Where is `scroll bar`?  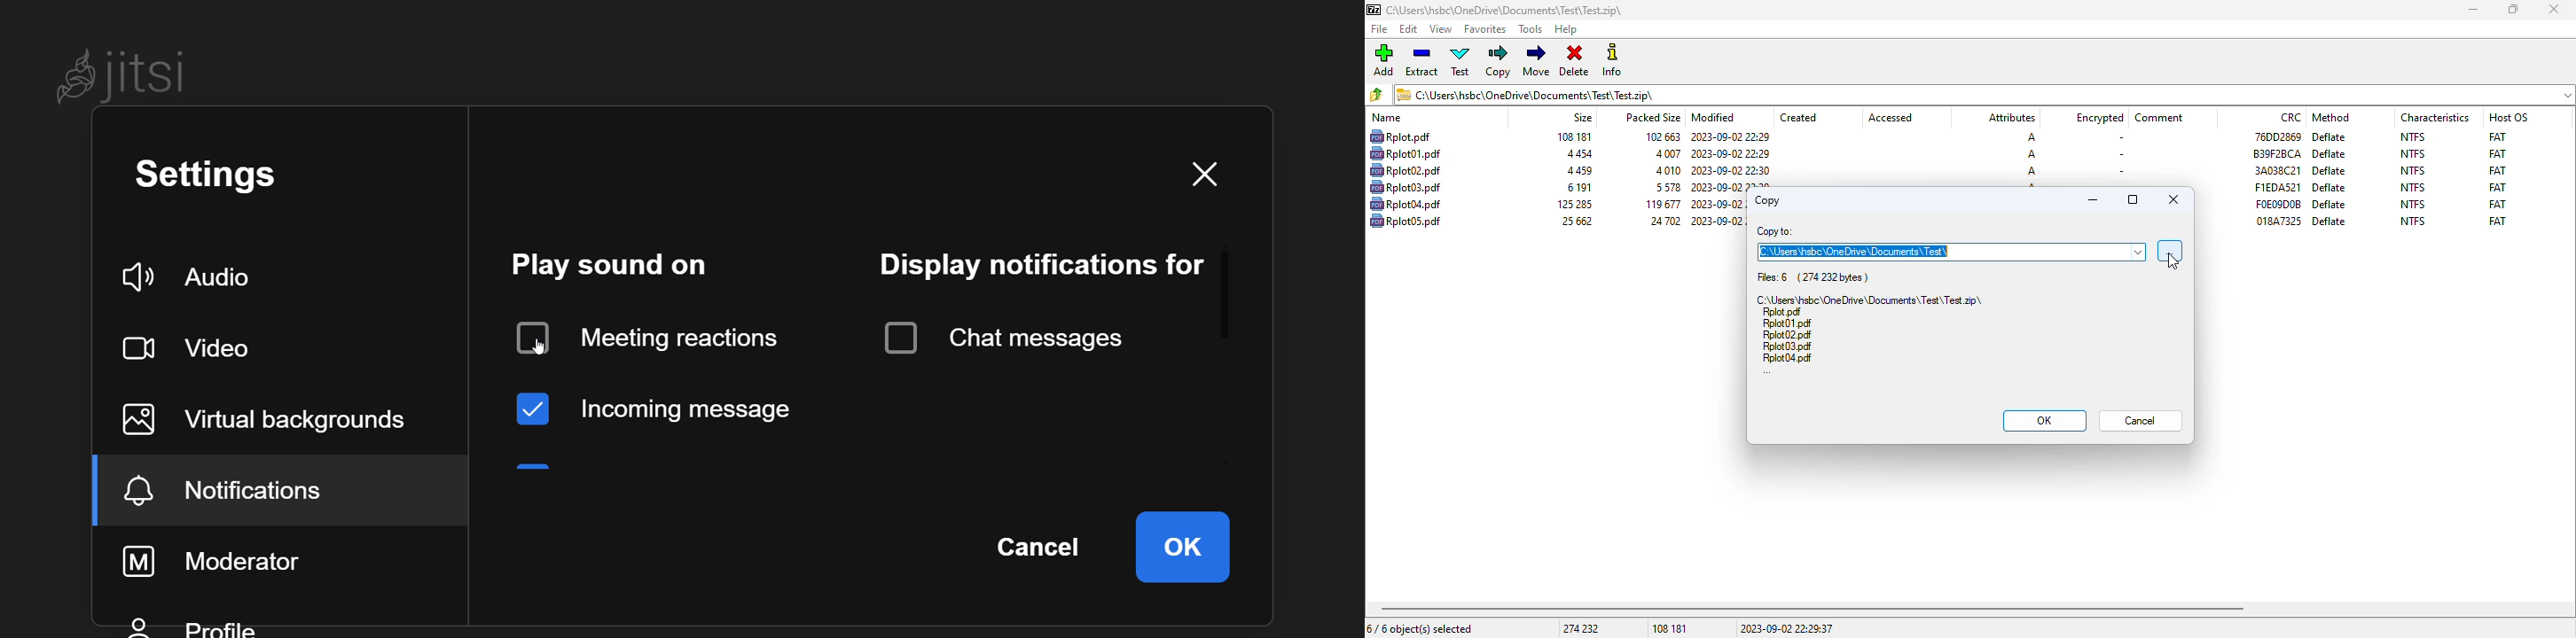 scroll bar is located at coordinates (1231, 296).